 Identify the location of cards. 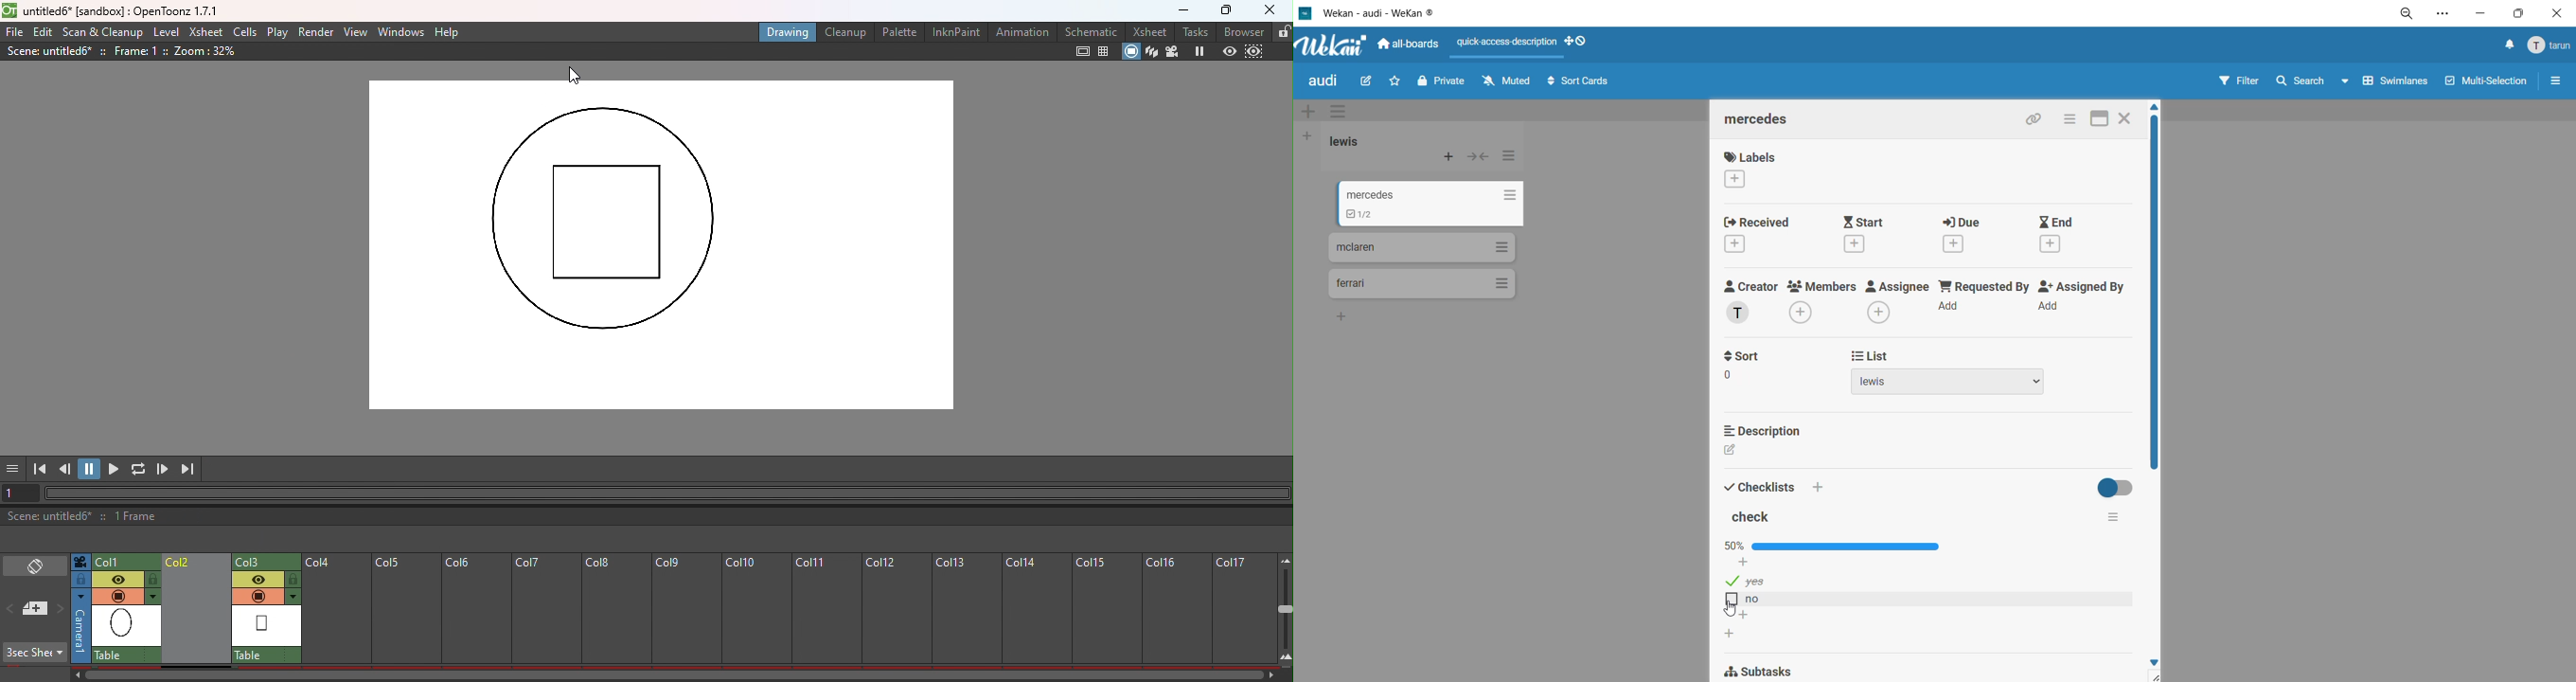
(1420, 285).